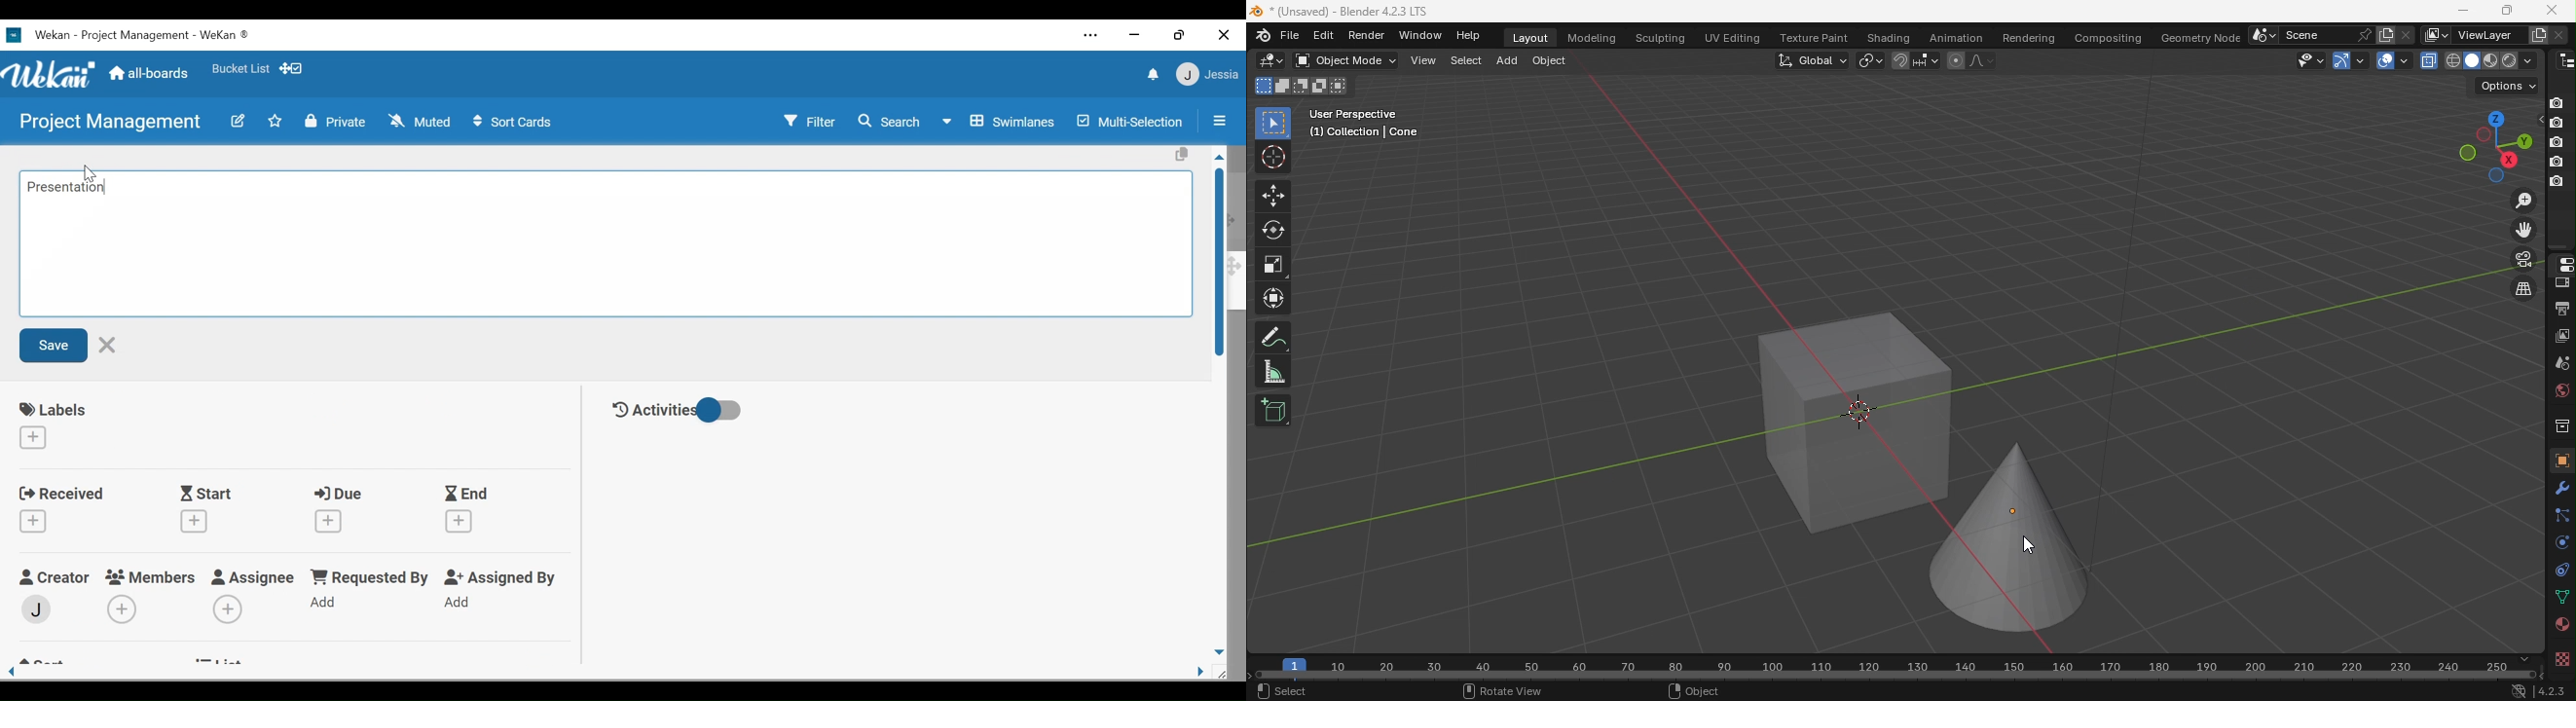 The width and height of the screenshot is (2576, 728). What do you see at coordinates (1221, 34) in the screenshot?
I see `Close` at bounding box center [1221, 34].